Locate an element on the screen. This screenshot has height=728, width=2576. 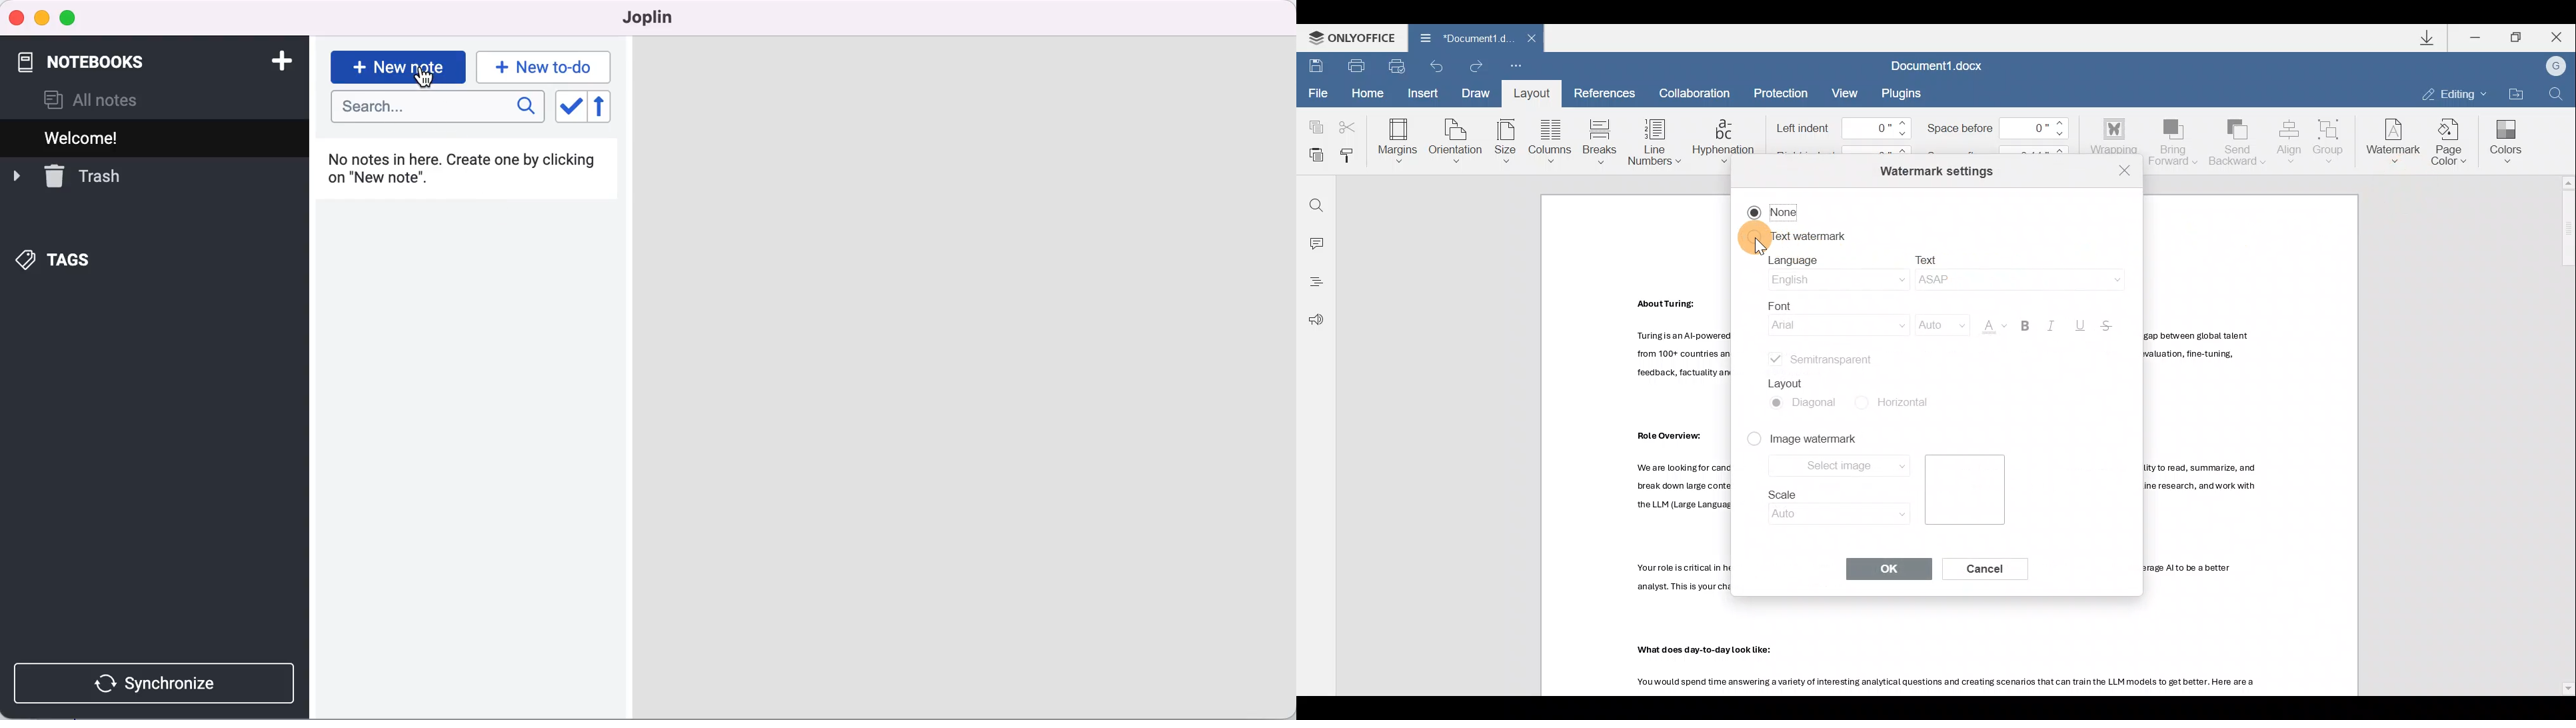
tags is located at coordinates (74, 261).